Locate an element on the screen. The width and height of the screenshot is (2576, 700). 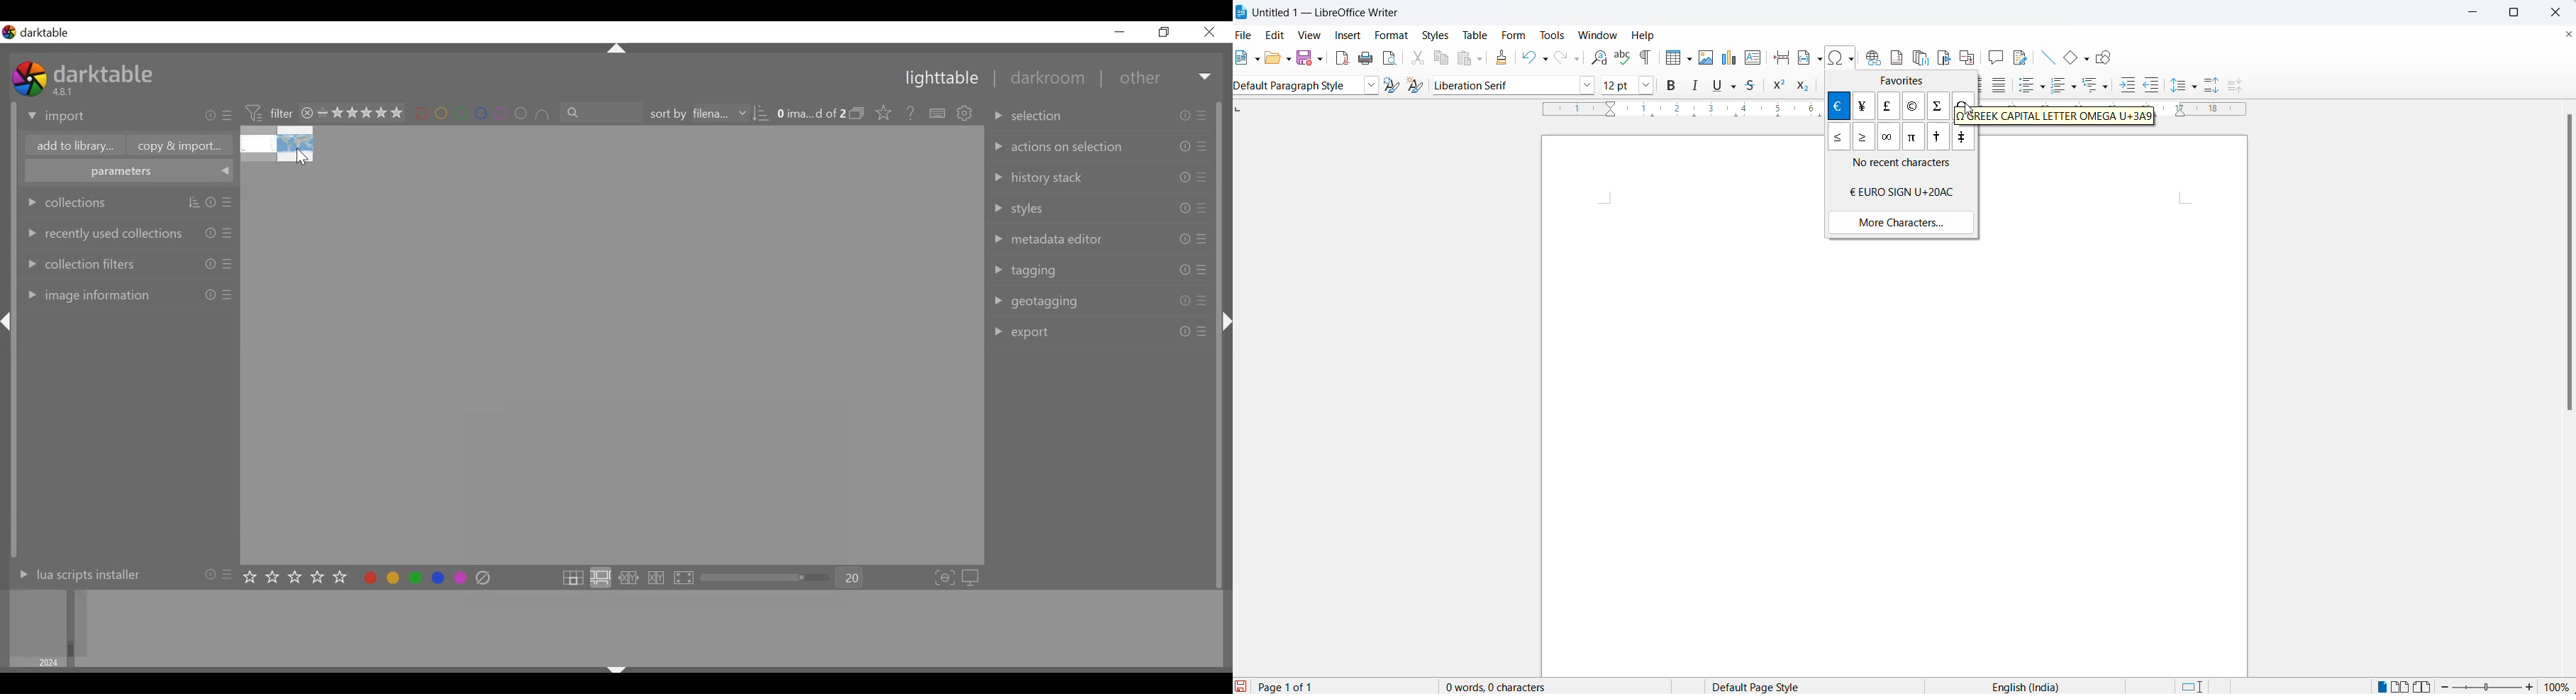
click to enter zoomable lighttable layout is located at coordinates (601, 577).